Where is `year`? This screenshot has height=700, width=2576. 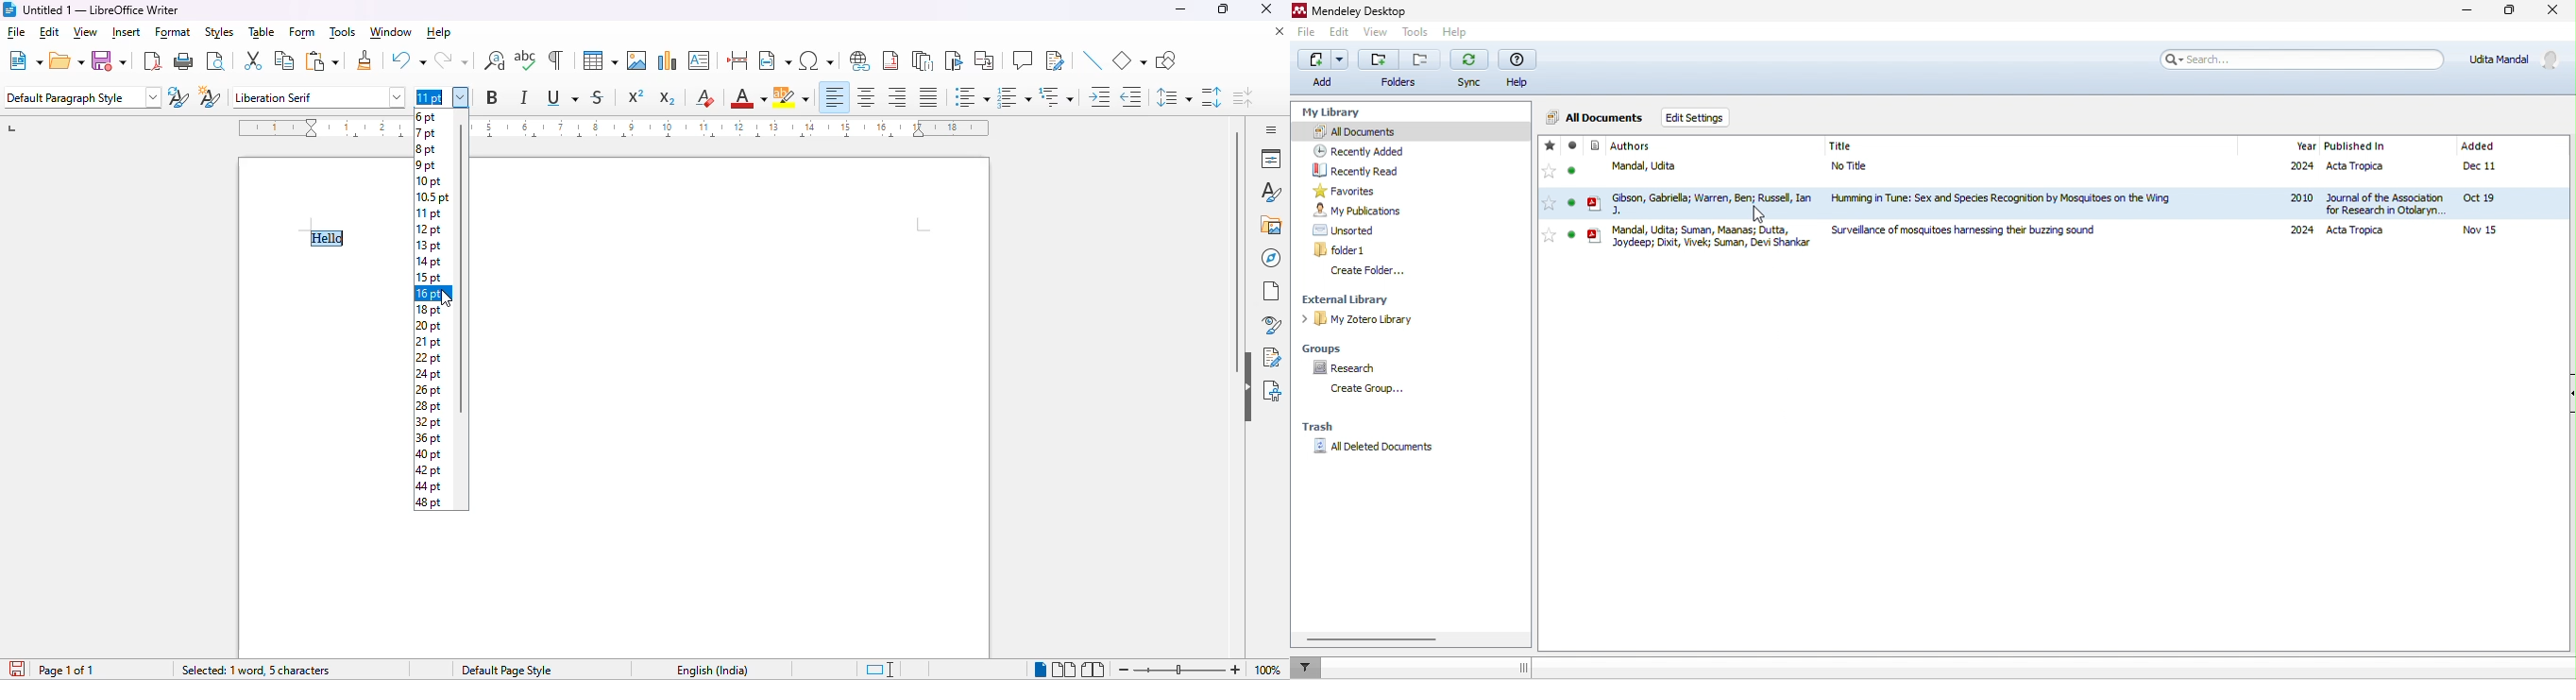
year is located at coordinates (2303, 147).